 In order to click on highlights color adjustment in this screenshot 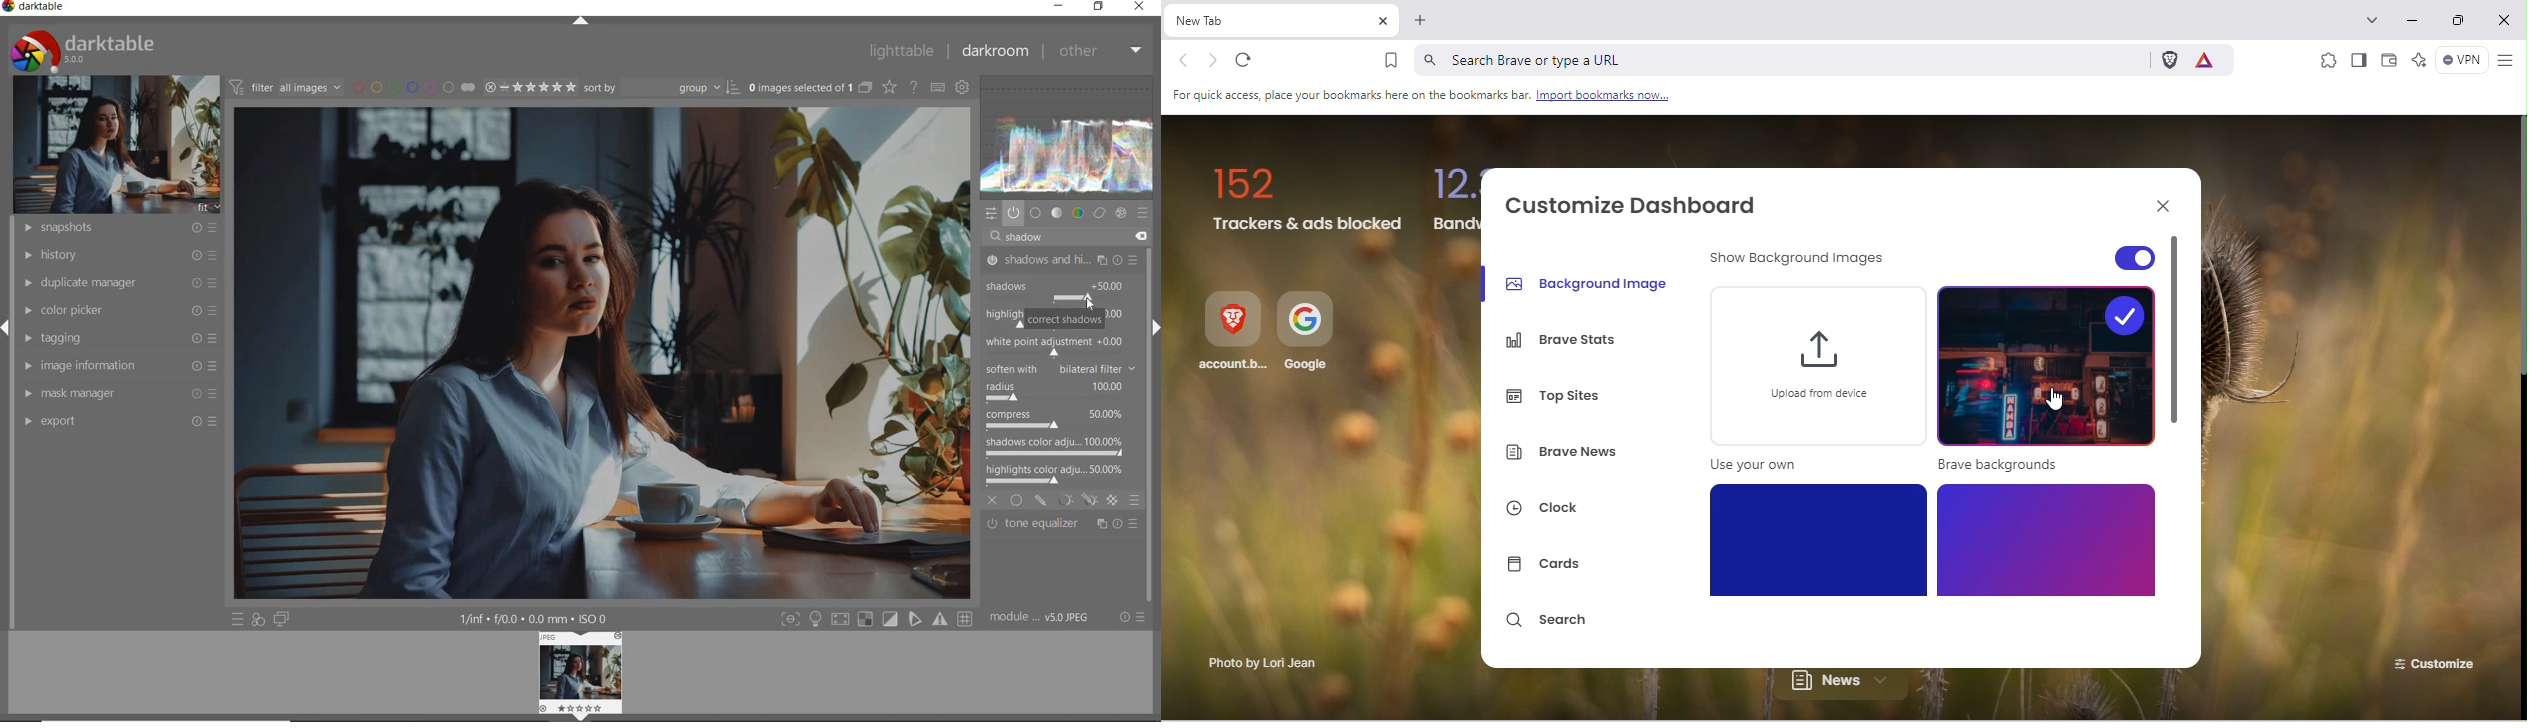, I will do `click(1058, 472)`.